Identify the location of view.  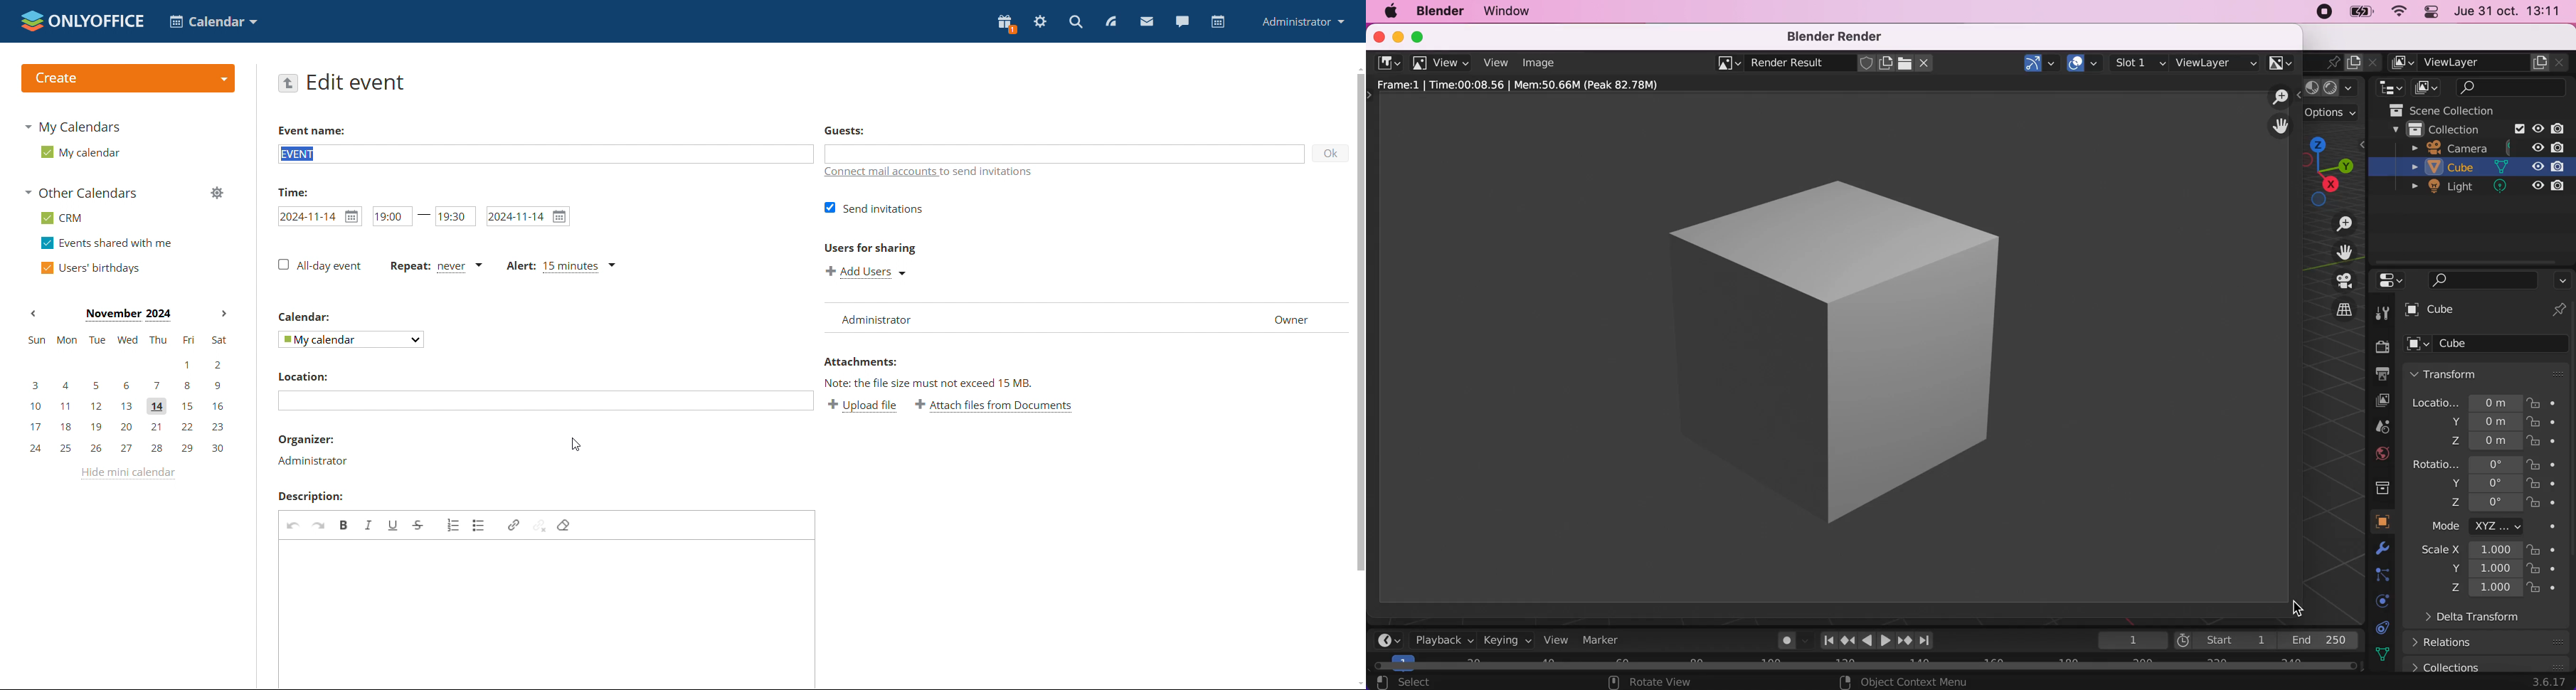
(1442, 63).